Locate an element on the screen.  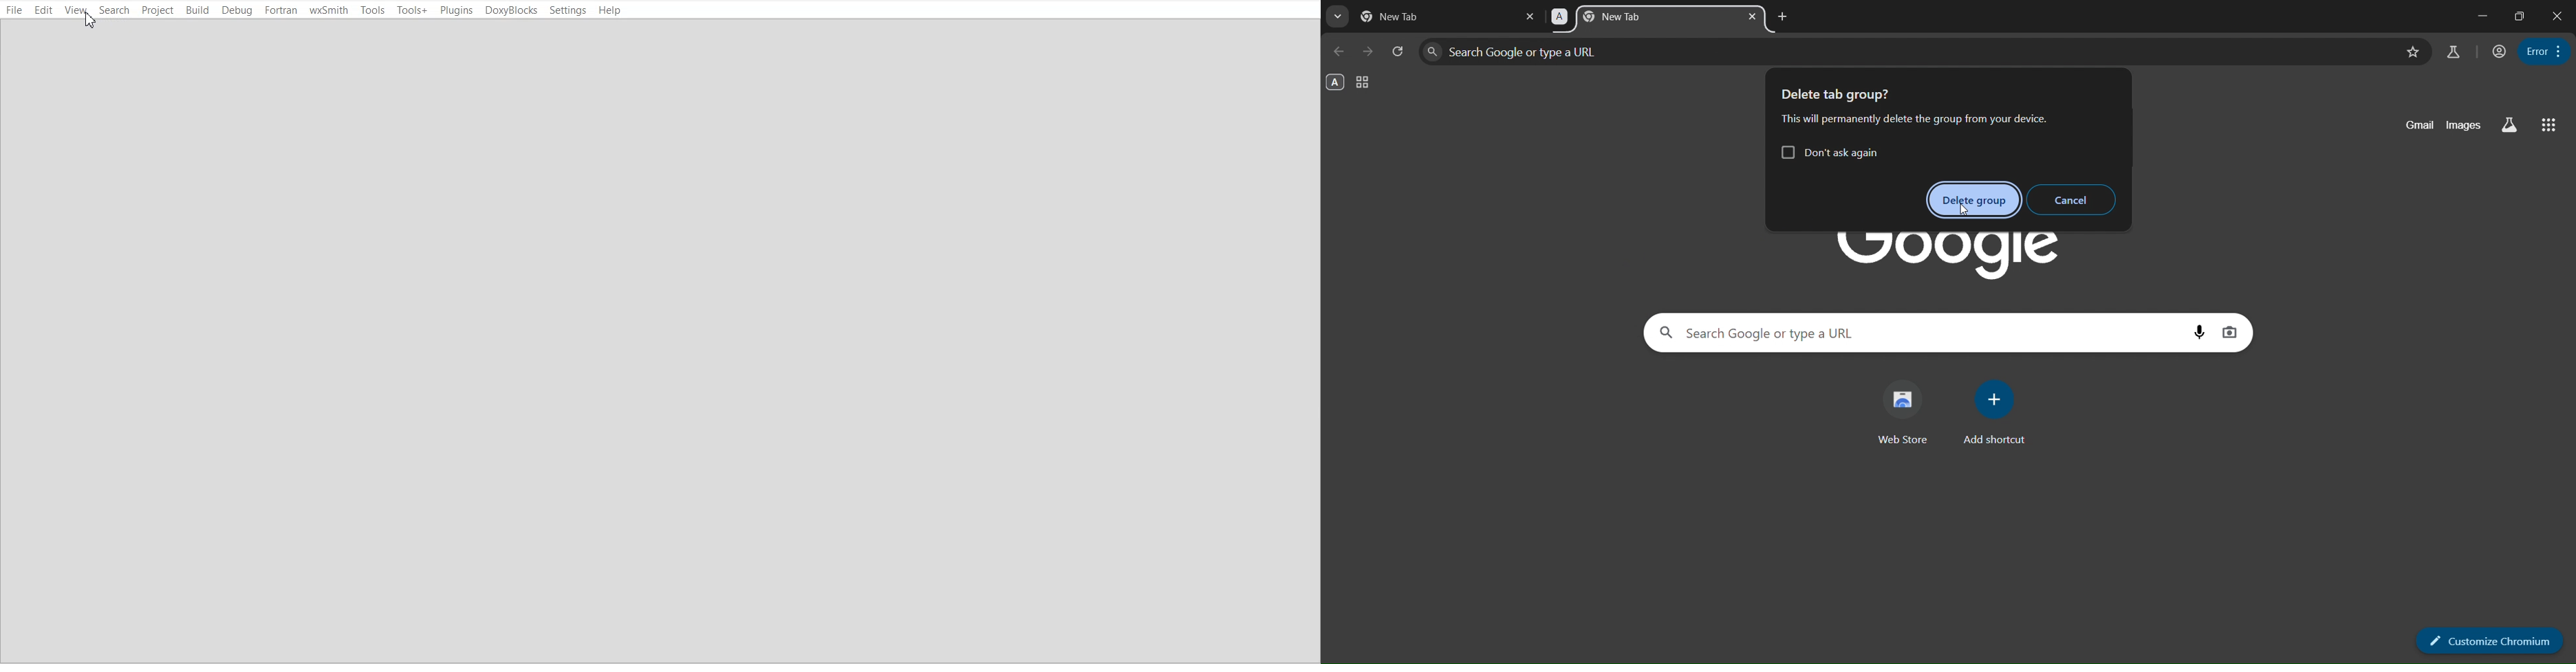
menu is located at coordinates (2545, 50).